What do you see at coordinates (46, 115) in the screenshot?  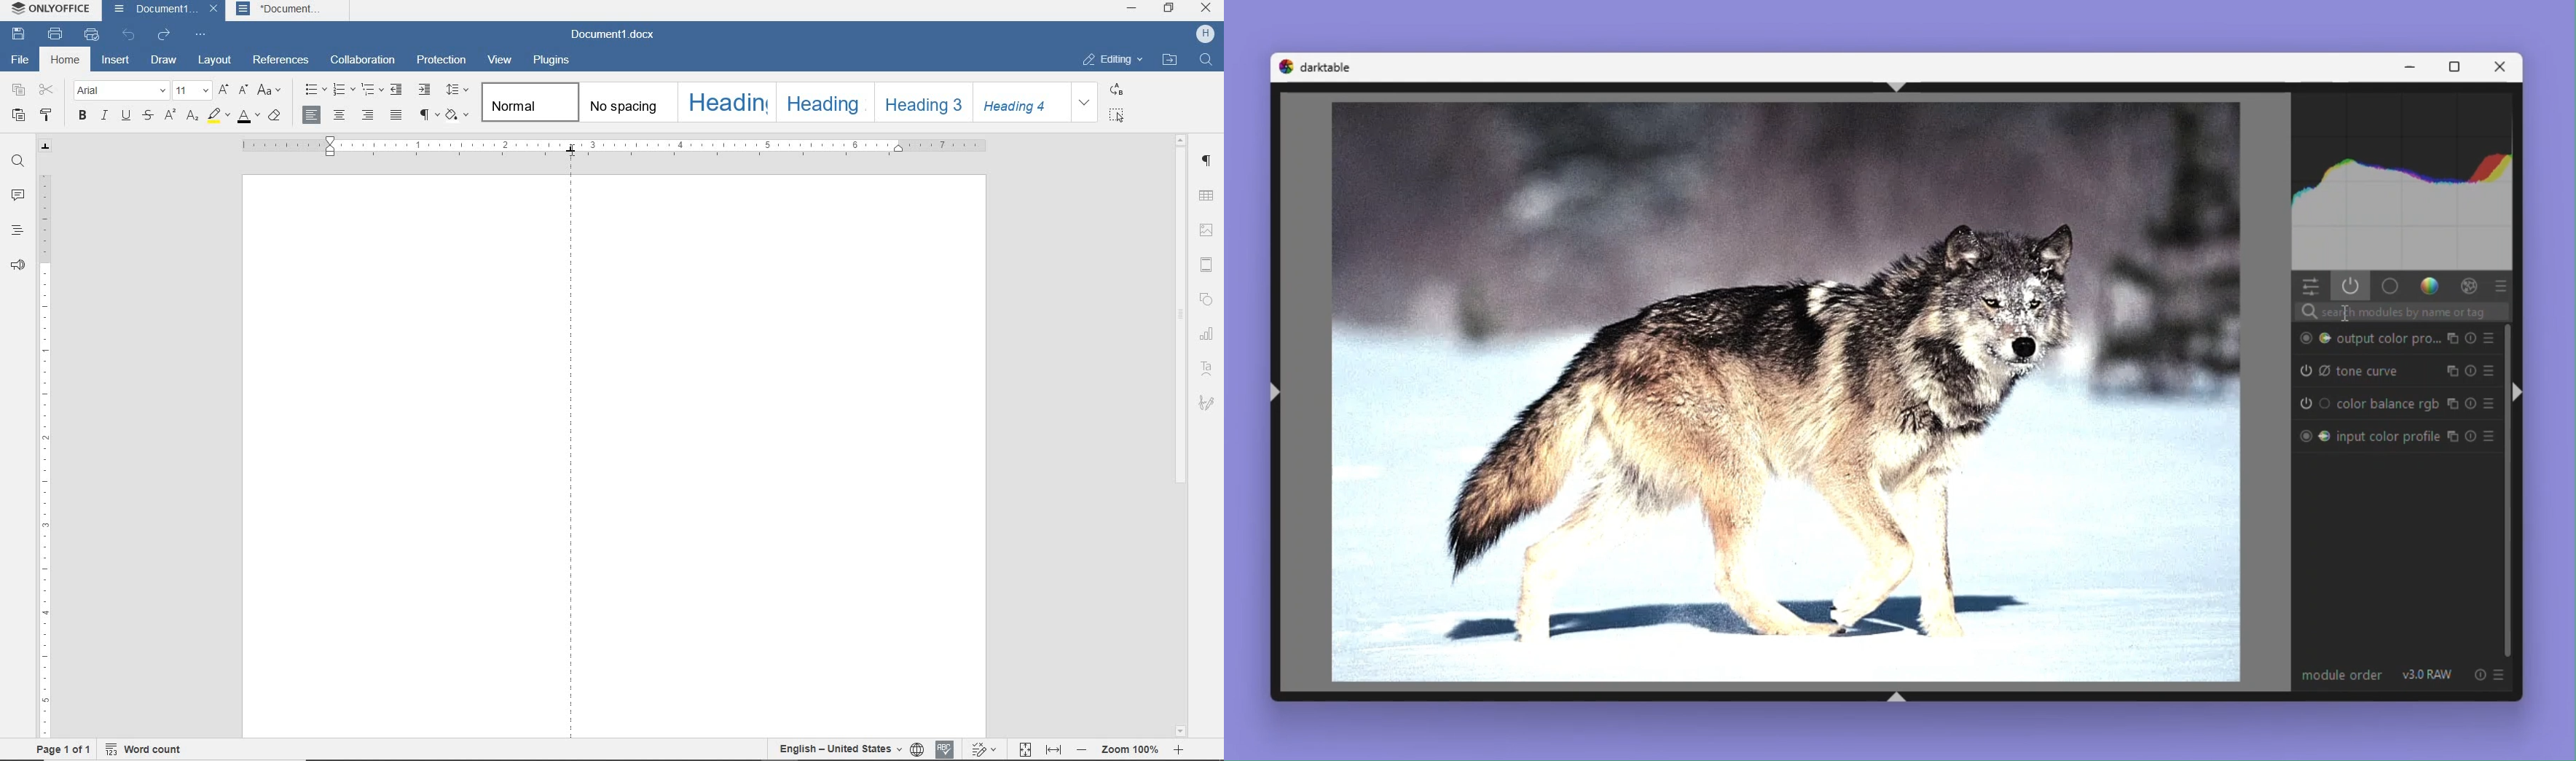 I see `COPY STYLE` at bounding box center [46, 115].